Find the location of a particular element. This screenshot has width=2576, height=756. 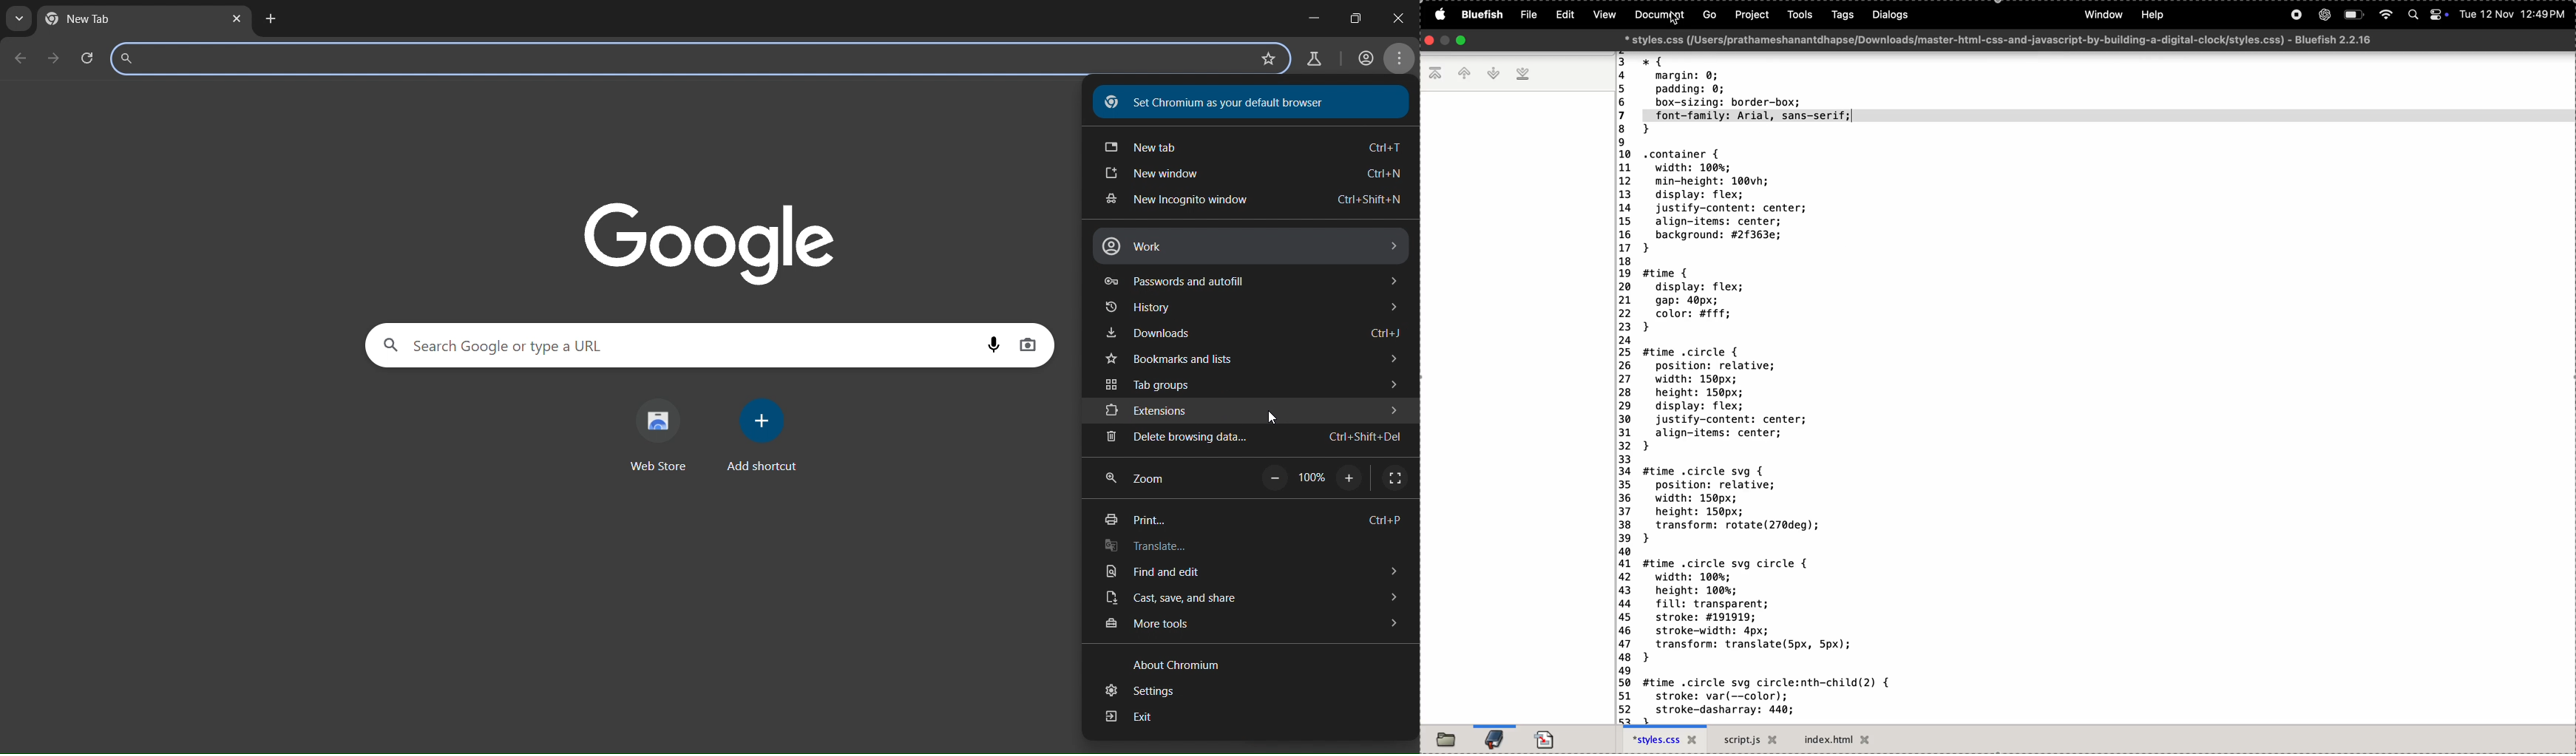

bookmarks and tabs is located at coordinates (1255, 359).